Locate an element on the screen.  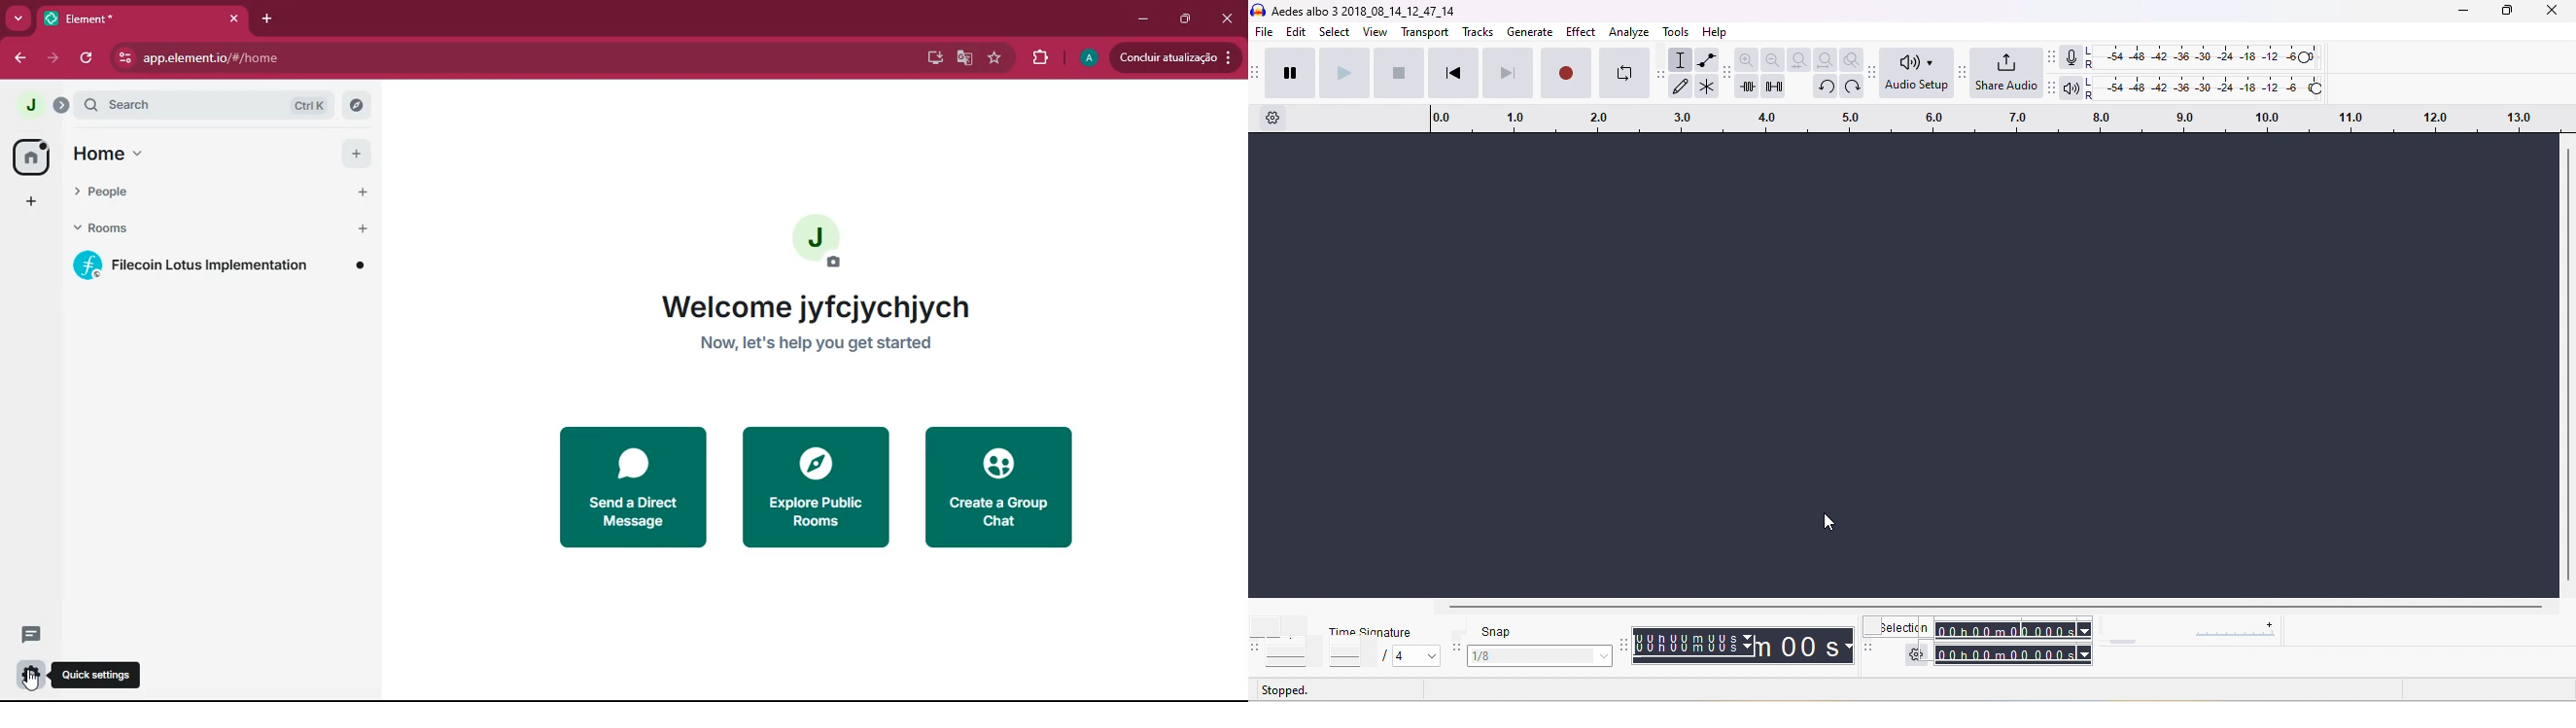
send is located at coordinates (631, 486).